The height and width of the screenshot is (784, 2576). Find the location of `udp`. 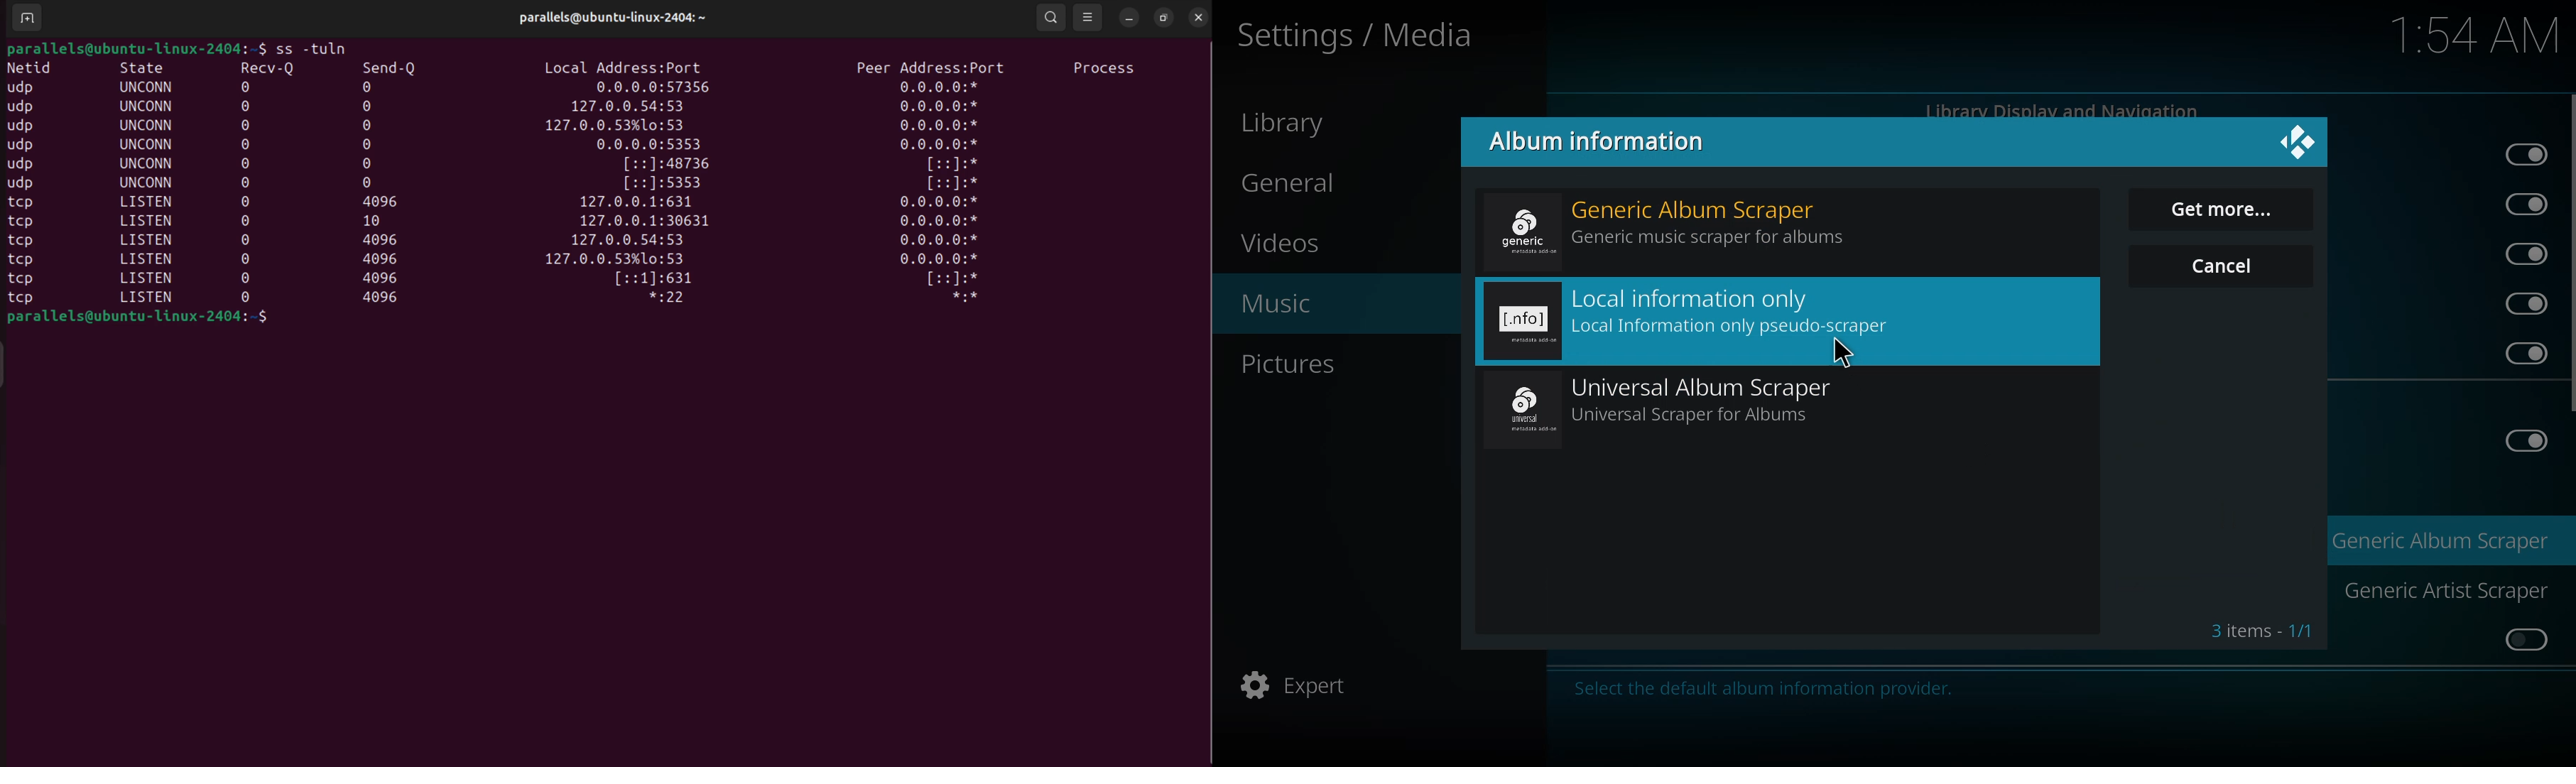

udp is located at coordinates (22, 106).